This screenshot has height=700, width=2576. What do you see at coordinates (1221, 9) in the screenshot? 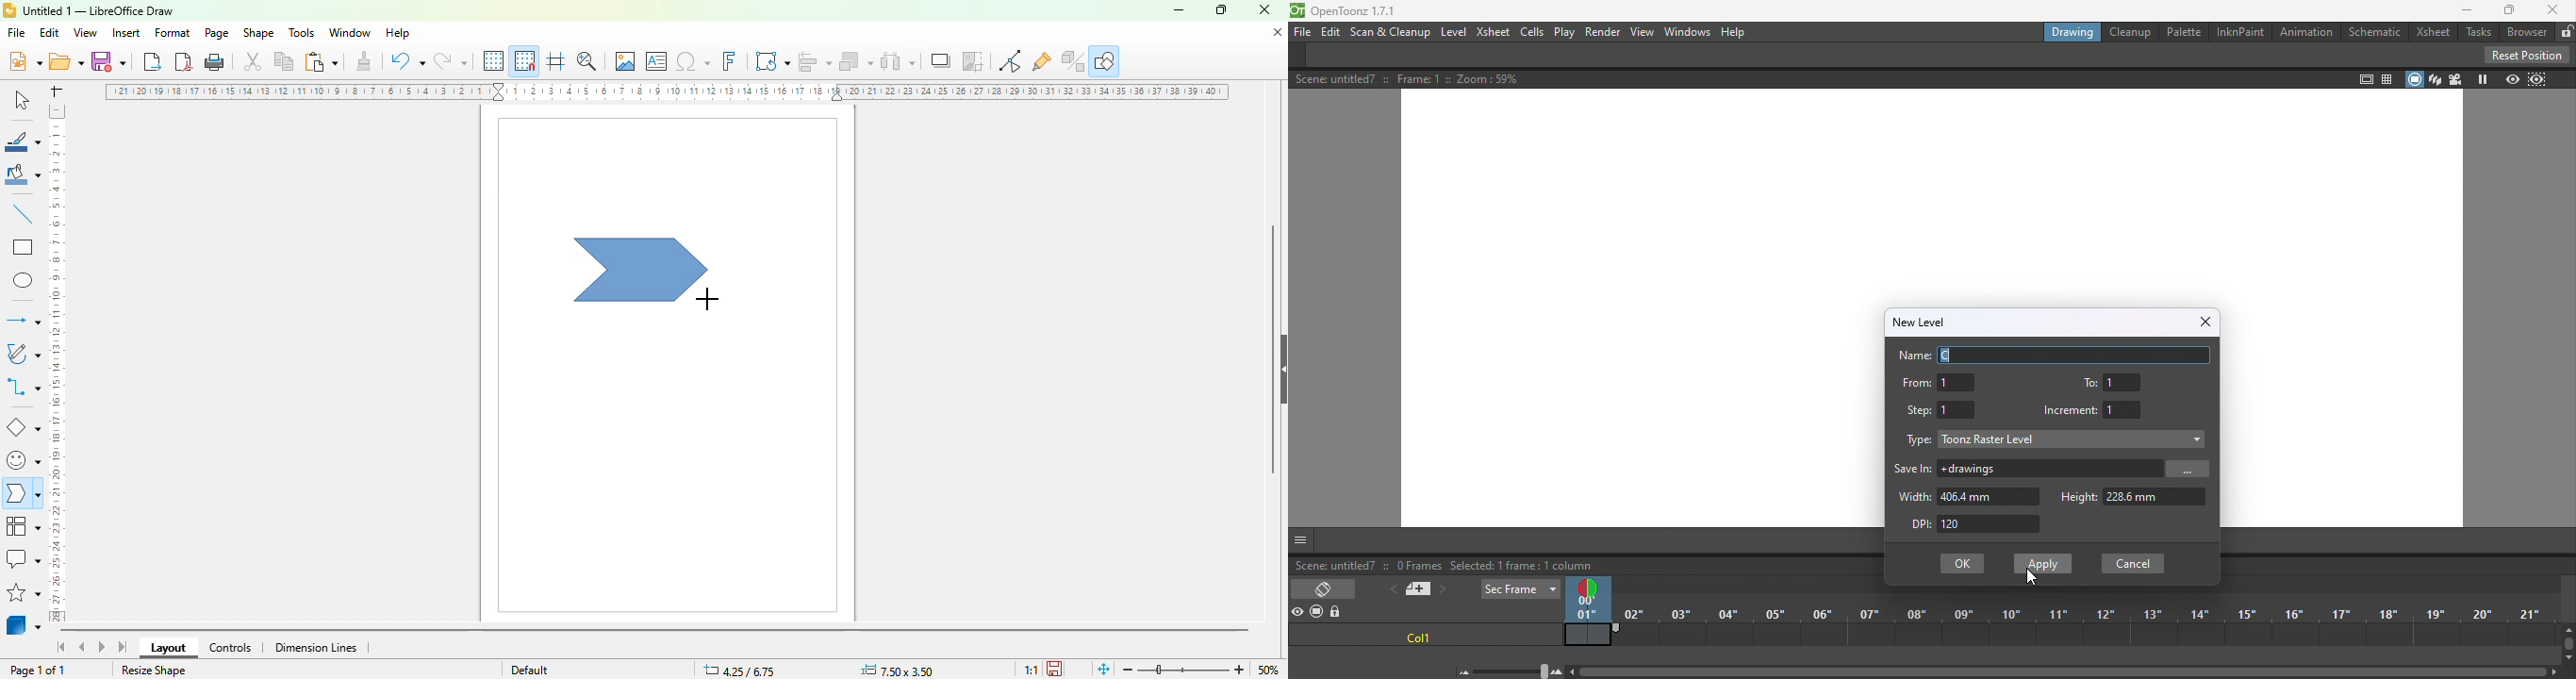
I see `maximize` at bounding box center [1221, 9].